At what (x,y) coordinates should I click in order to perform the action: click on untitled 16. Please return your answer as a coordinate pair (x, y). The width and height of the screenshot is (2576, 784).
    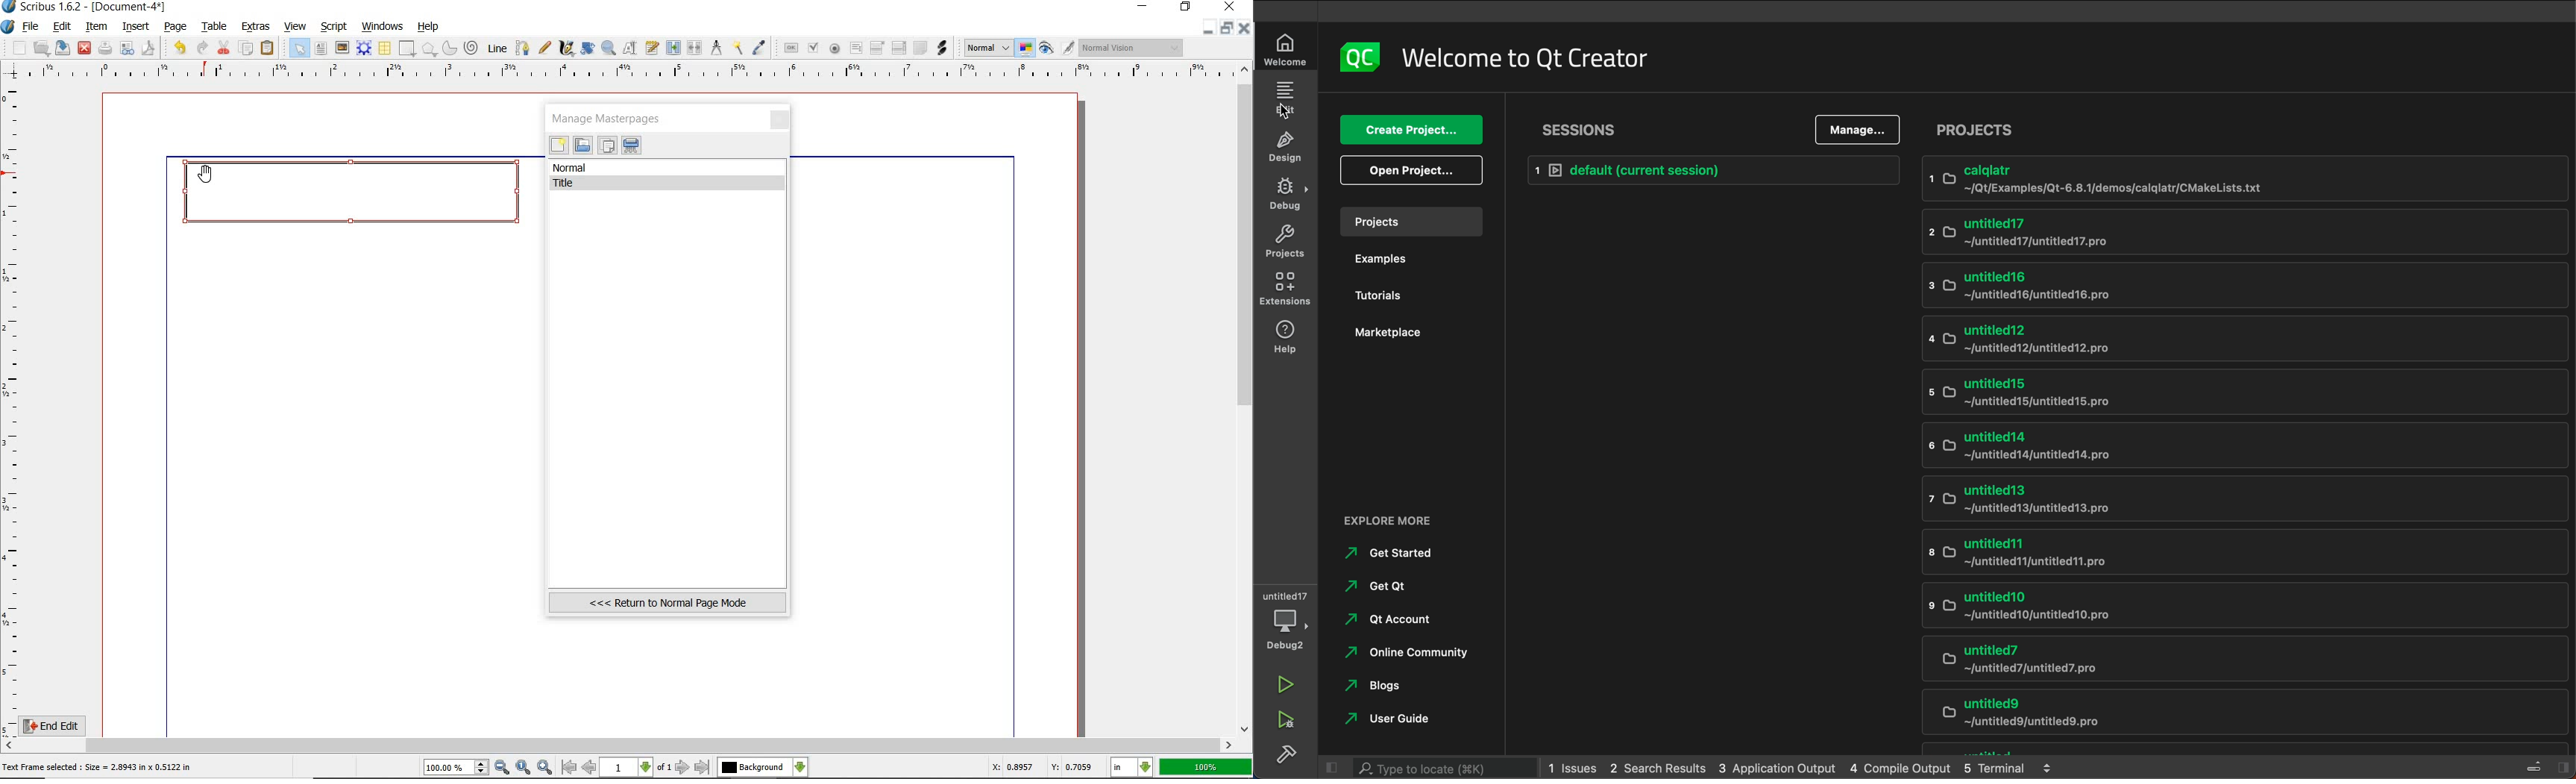
    Looking at the image, I should click on (2215, 286).